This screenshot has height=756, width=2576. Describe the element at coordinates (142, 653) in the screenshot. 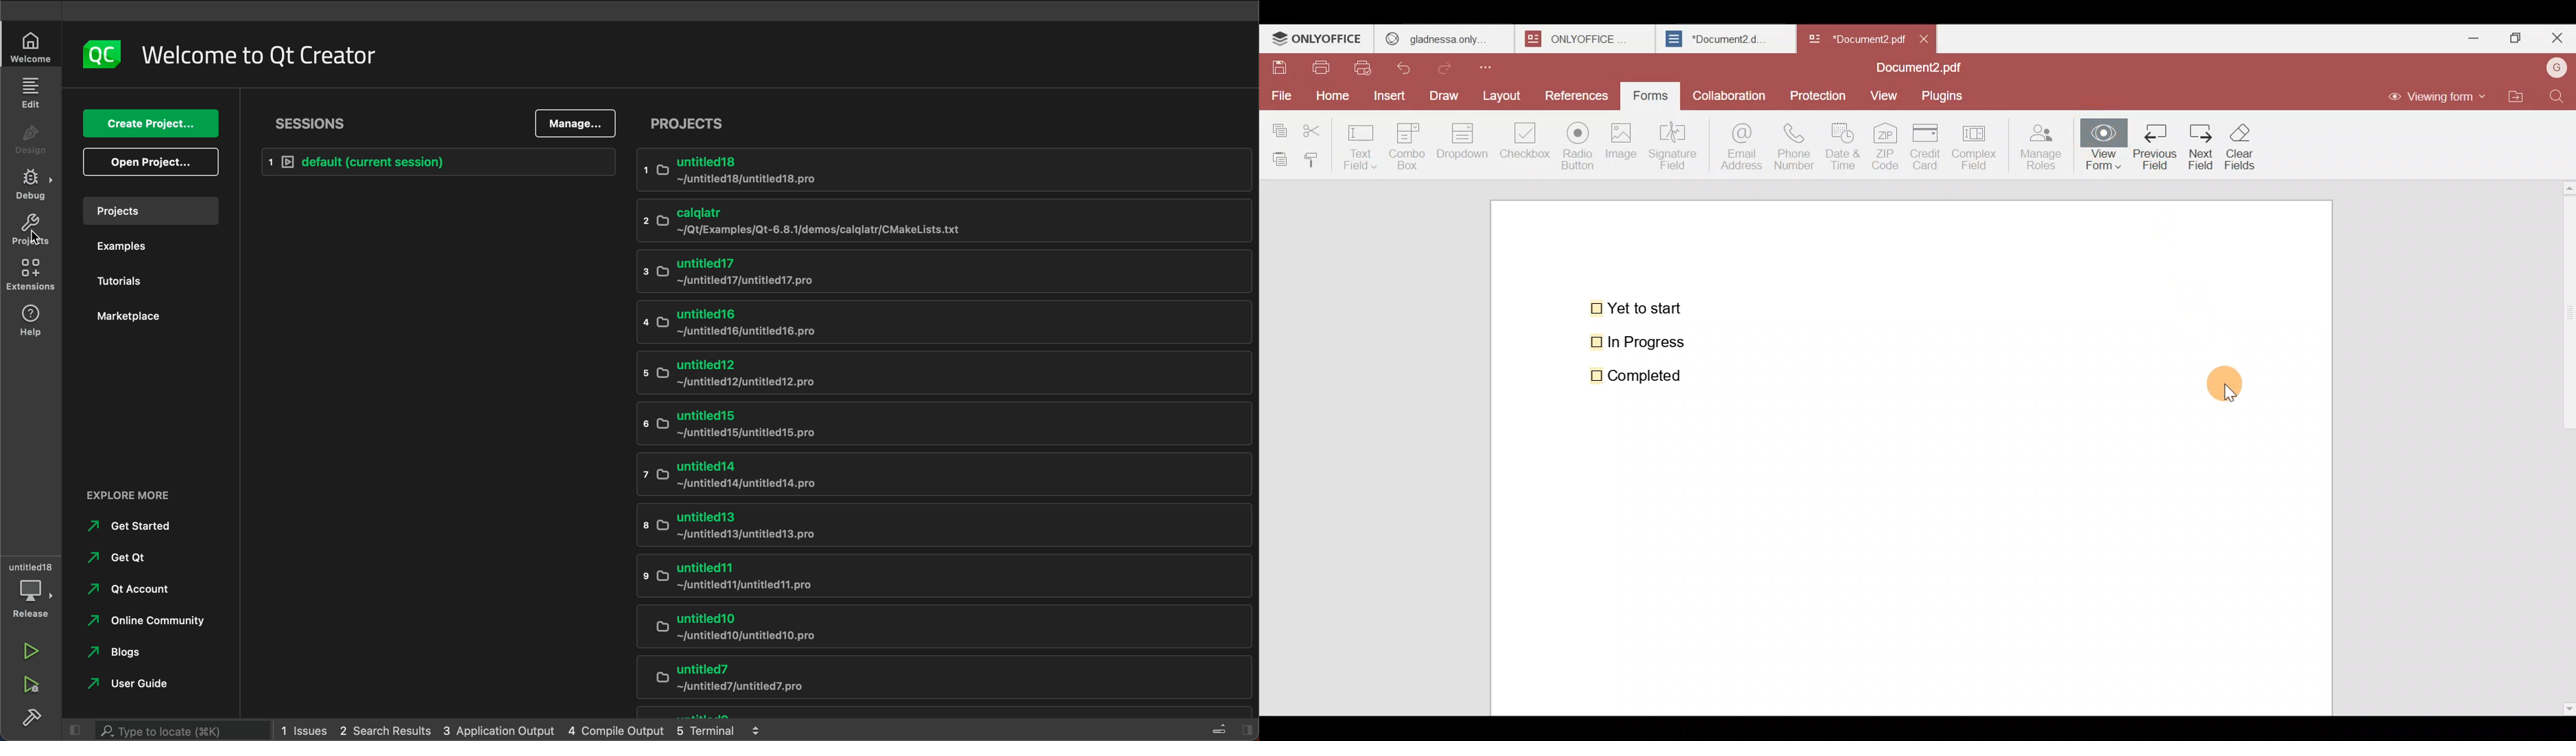

I see `blogs` at that location.